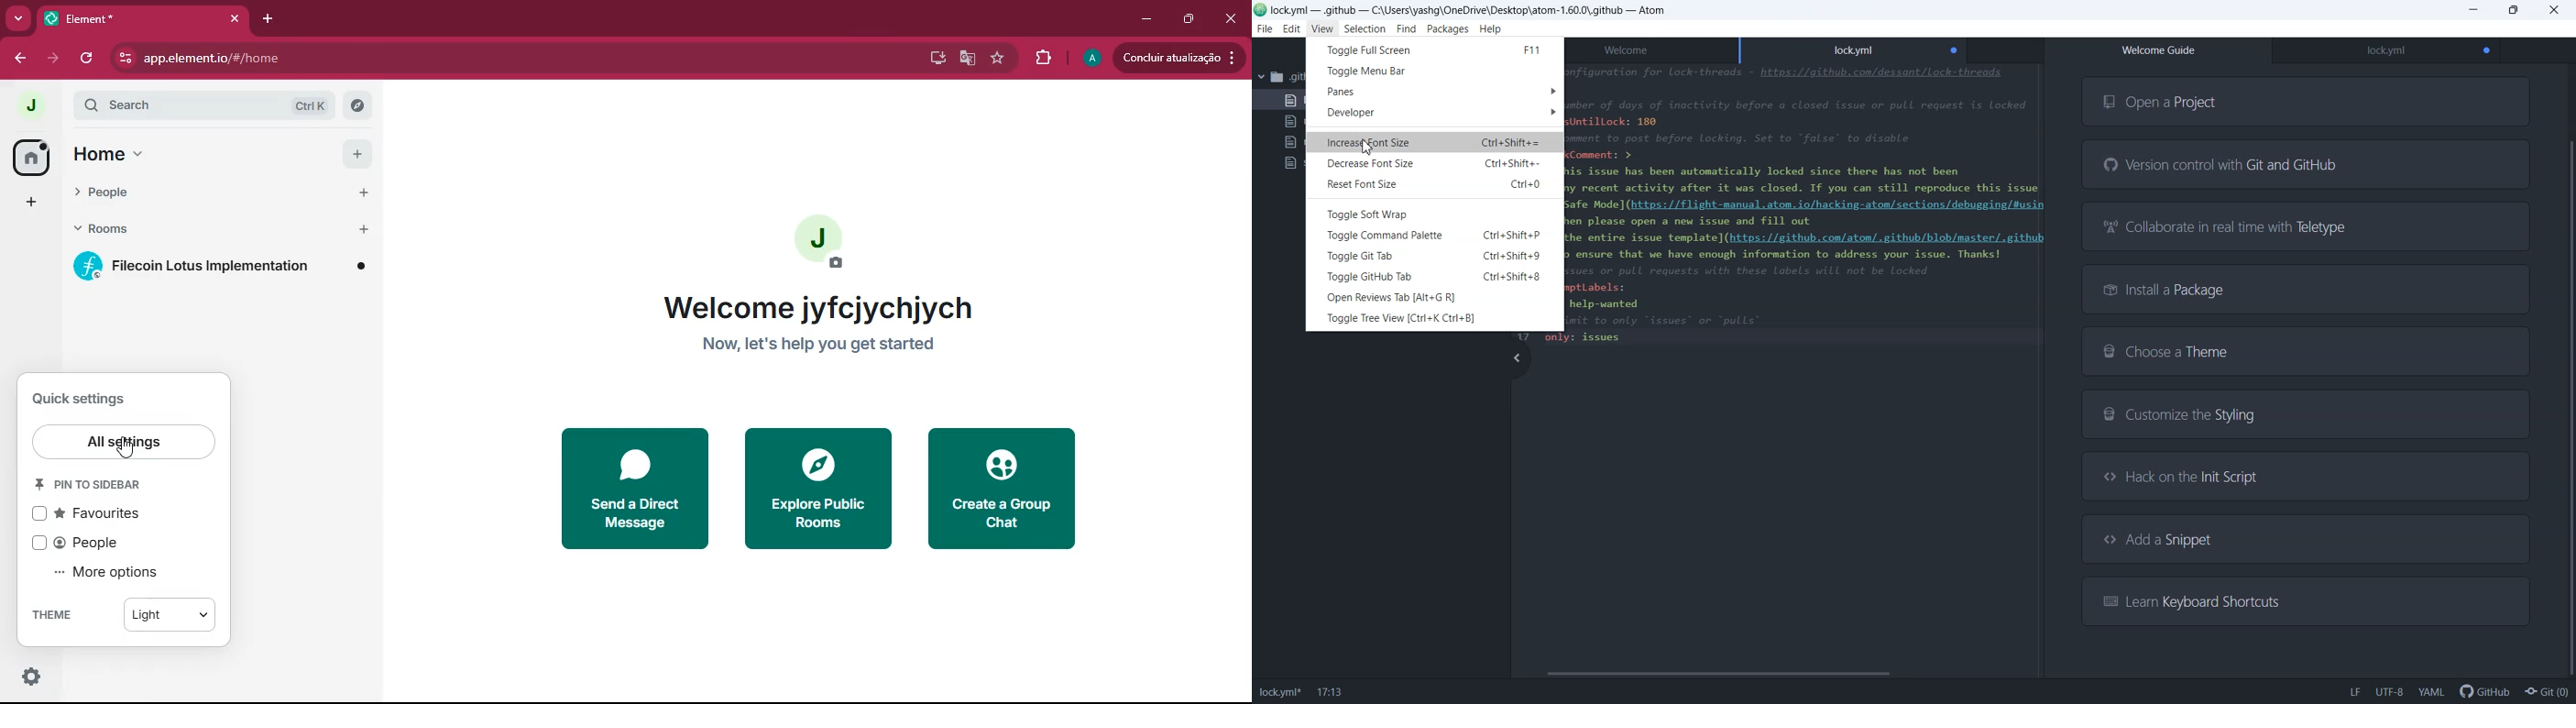 The width and height of the screenshot is (2576, 728). I want to click on Vertical drag handle, so click(1516, 358).